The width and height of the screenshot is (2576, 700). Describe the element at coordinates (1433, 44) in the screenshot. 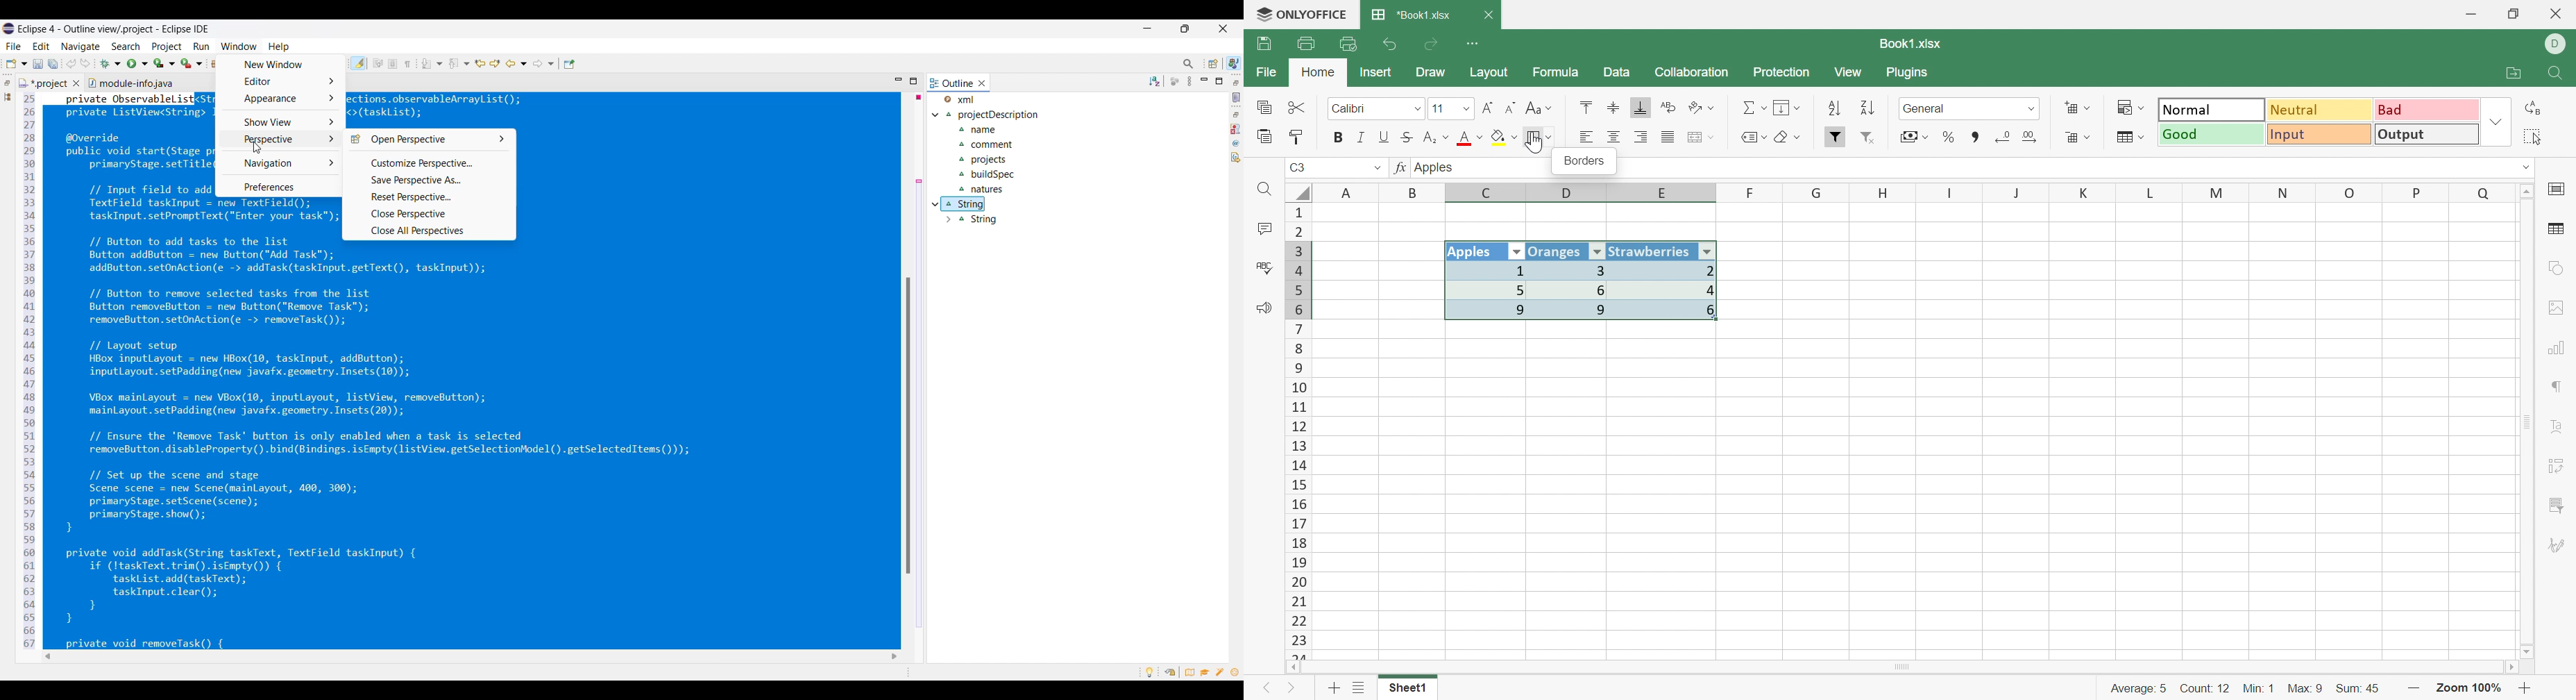

I see `Redo` at that location.